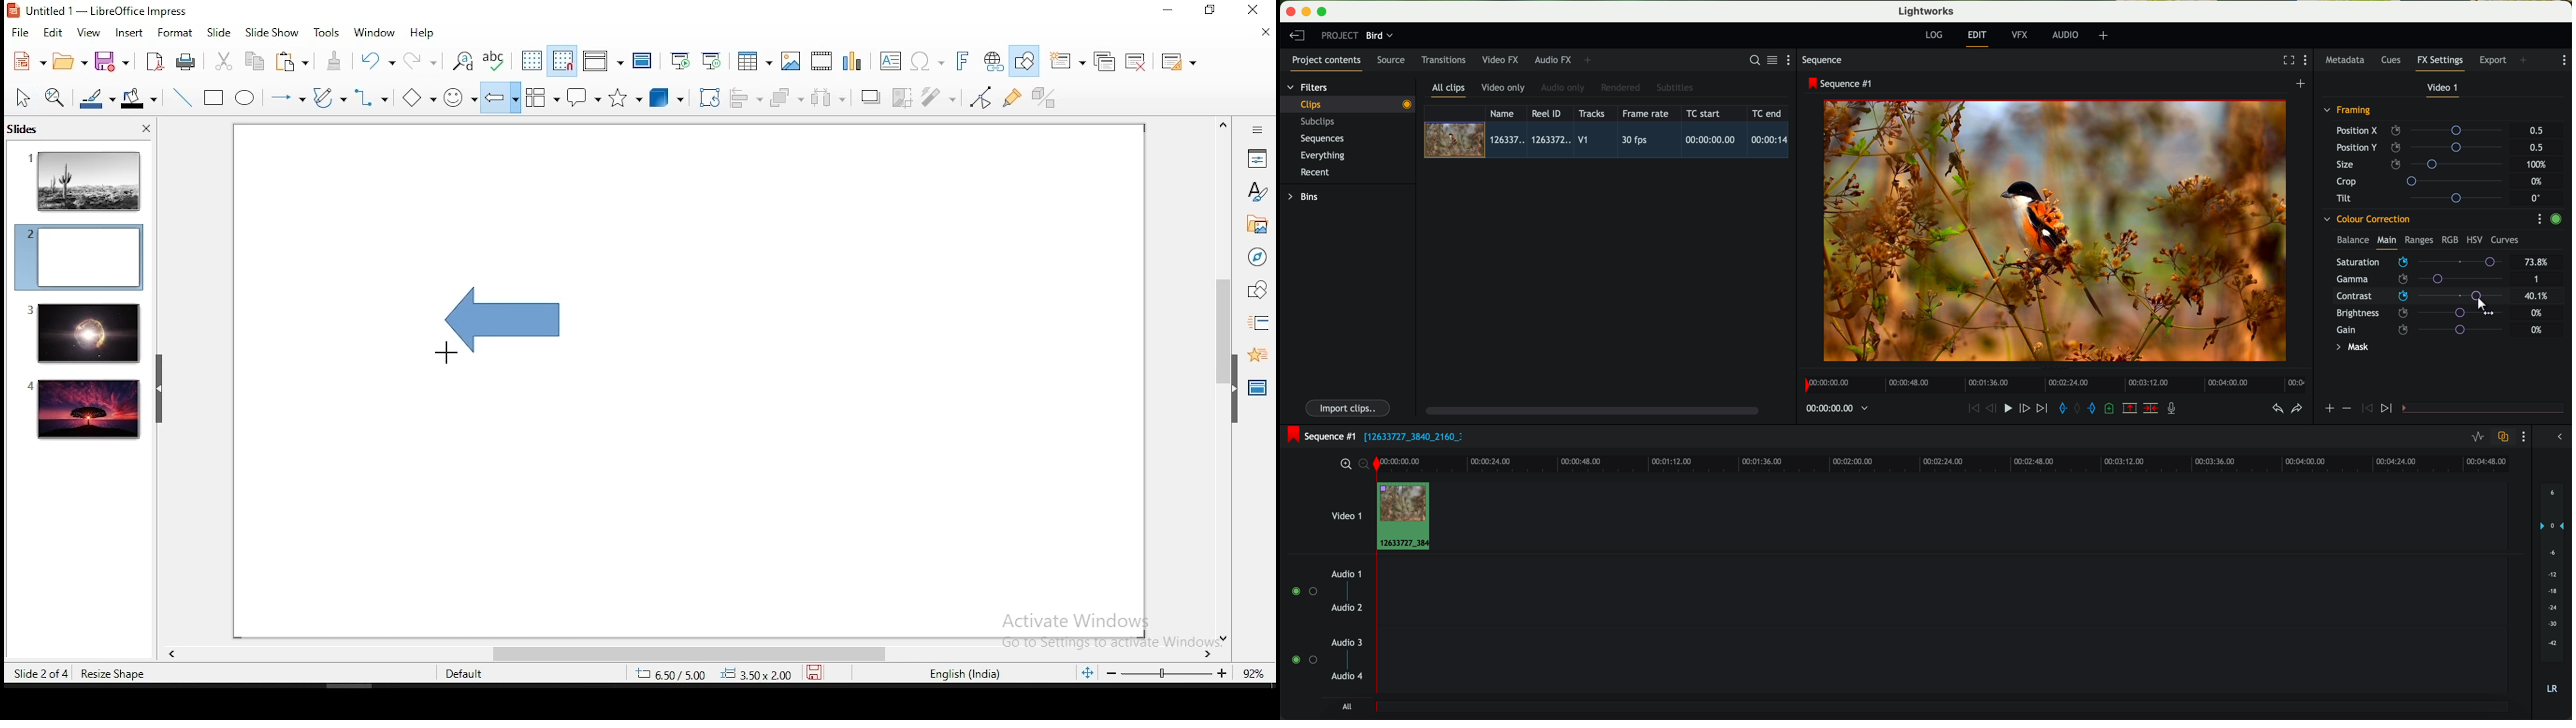 This screenshot has width=2576, height=728. I want to click on tools, so click(328, 33).